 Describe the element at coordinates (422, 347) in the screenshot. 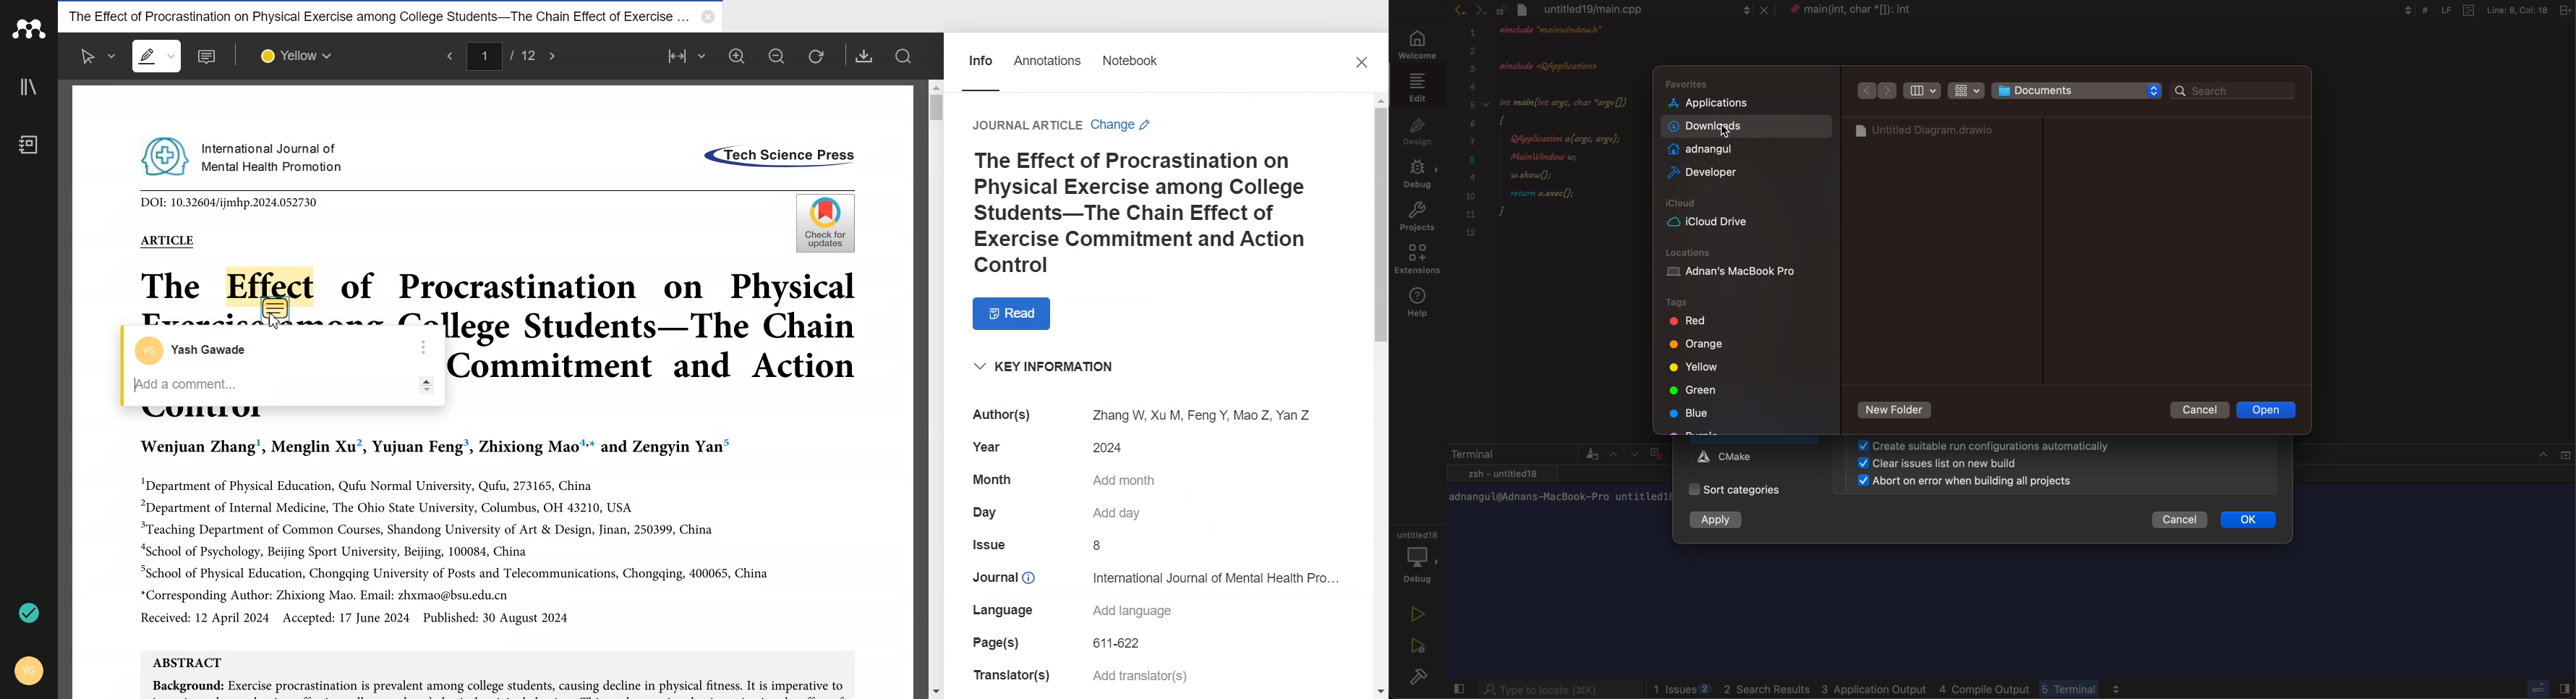

I see `More` at that location.